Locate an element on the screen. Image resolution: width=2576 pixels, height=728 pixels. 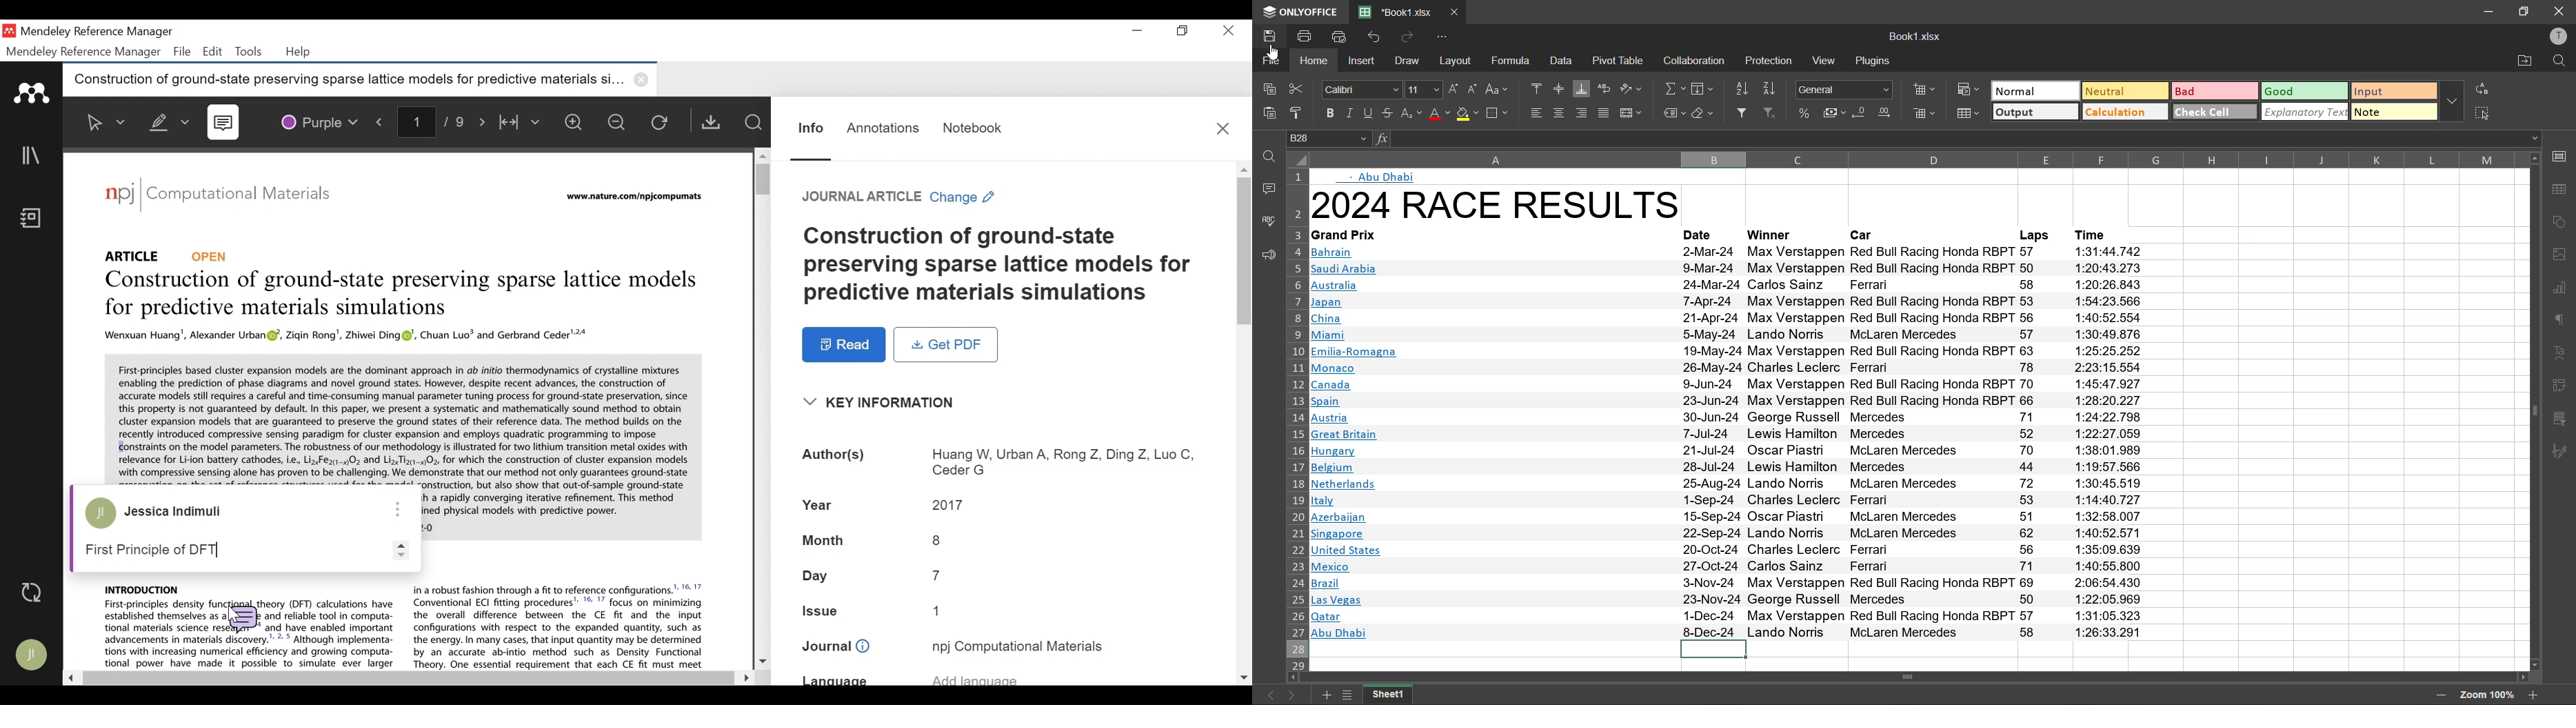
Avatar is located at coordinates (33, 656).